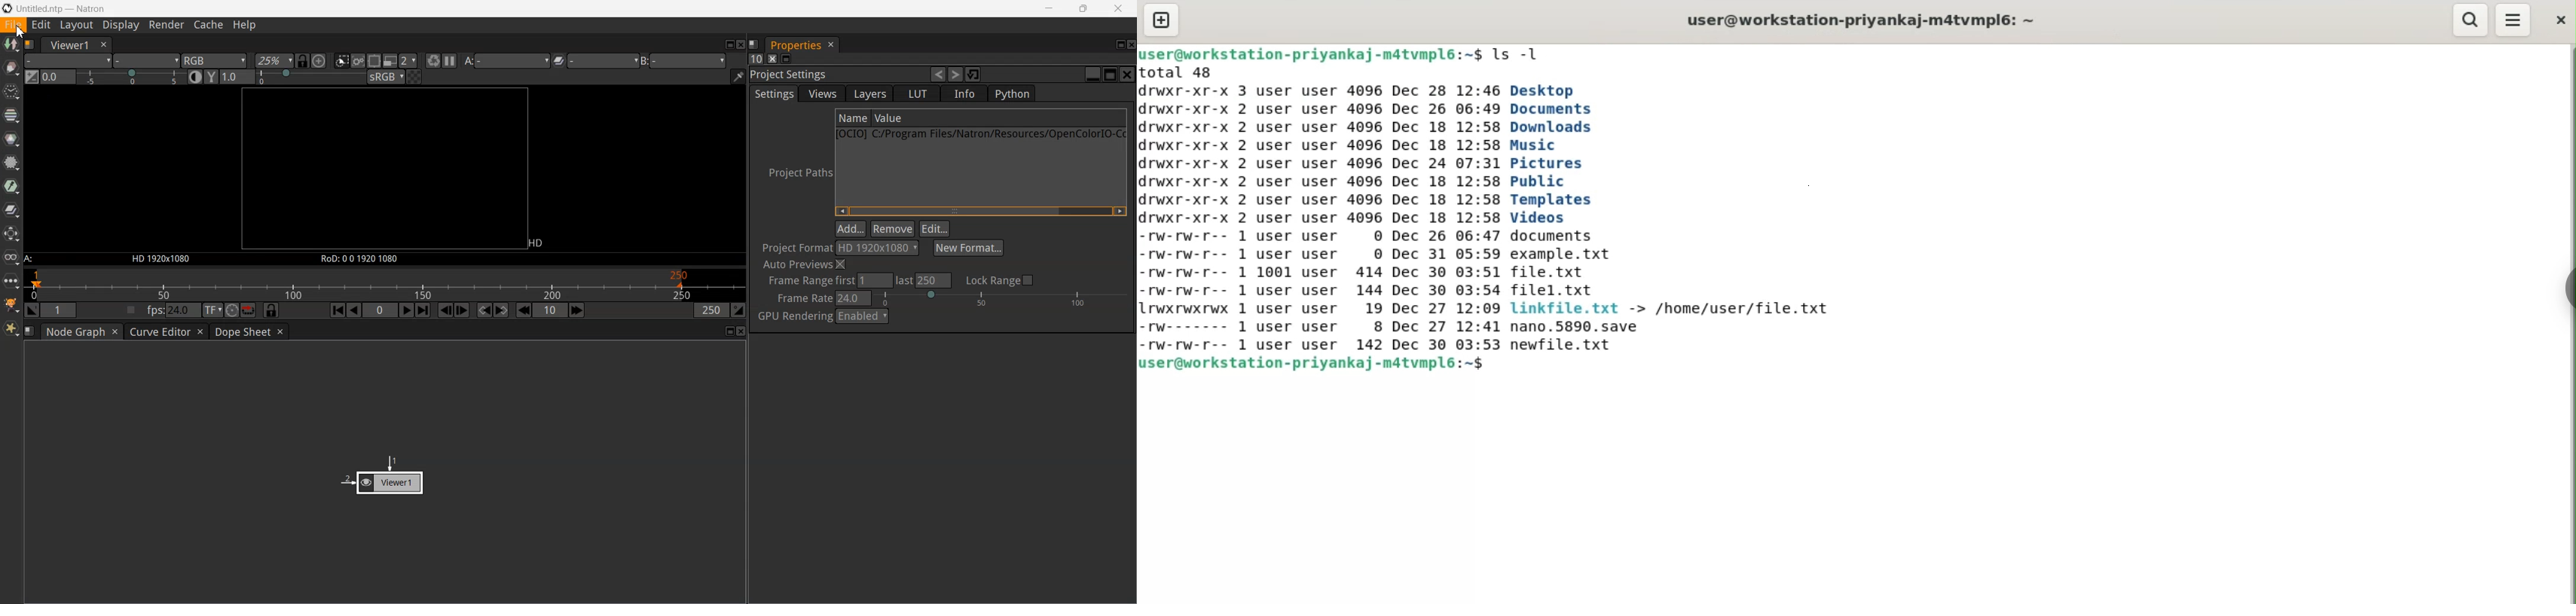  I want to click on Proxy mode, so click(391, 60).